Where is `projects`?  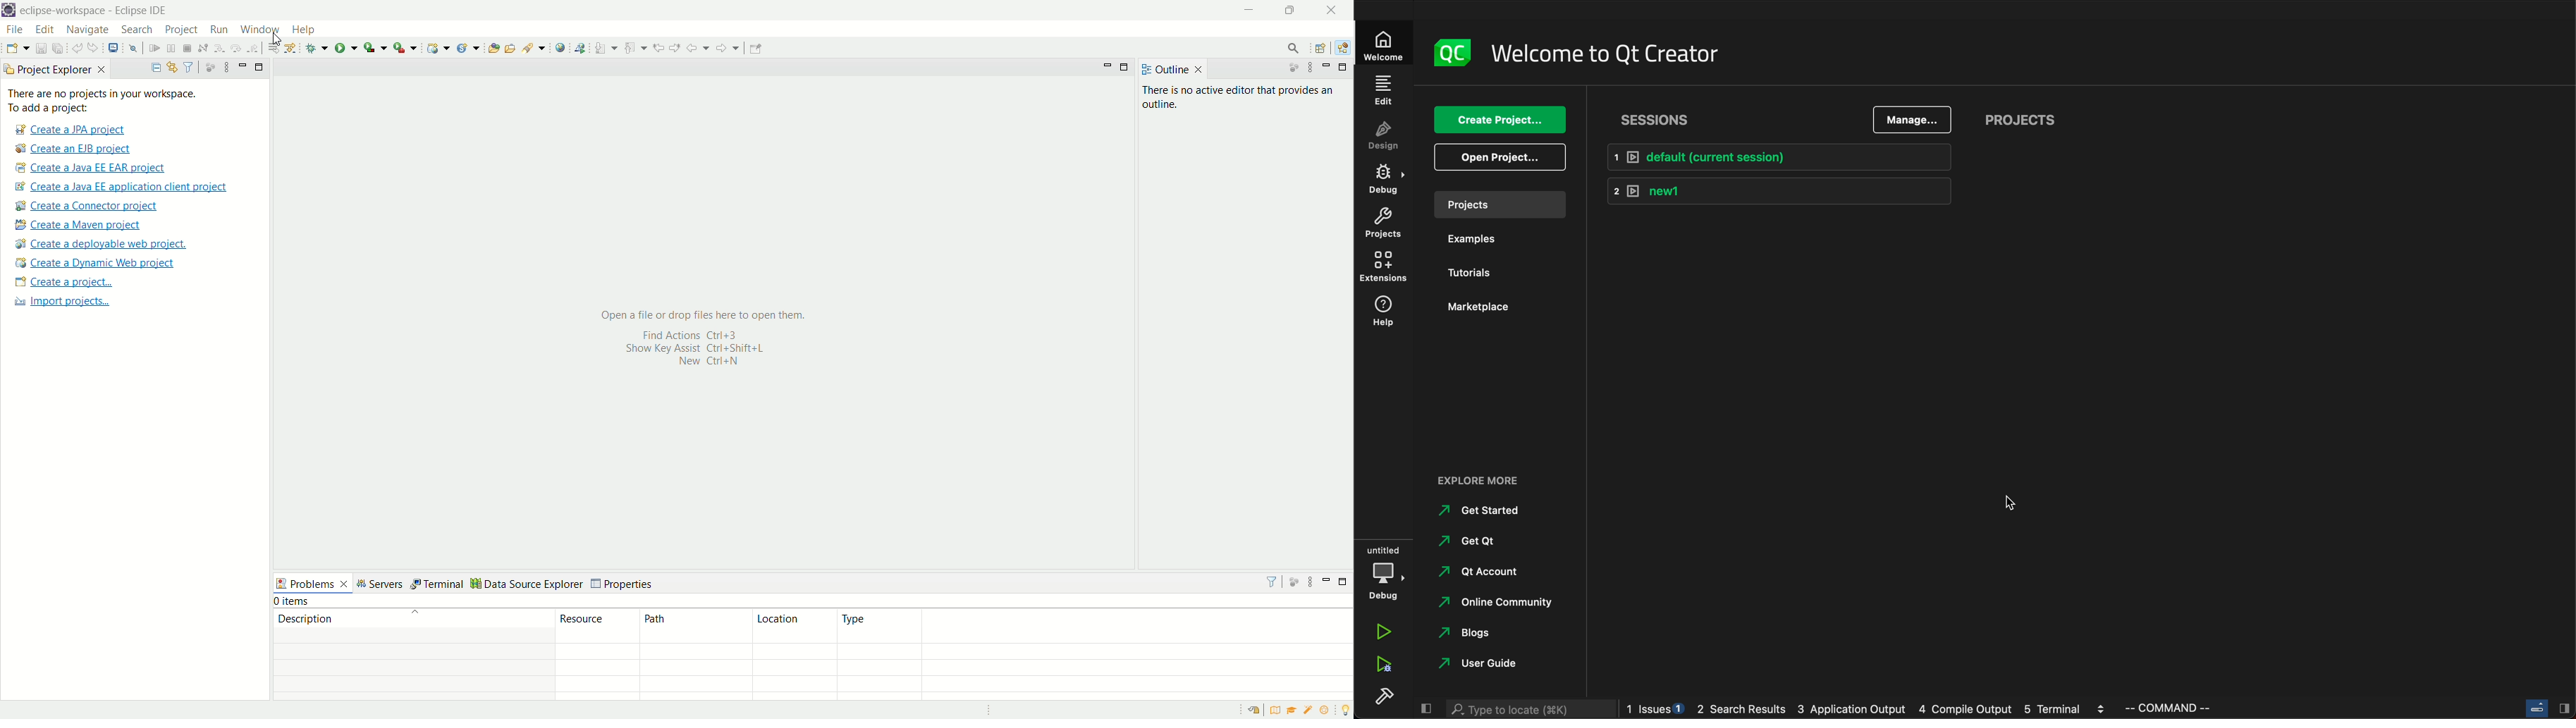
projects is located at coordinates (2020, 118).